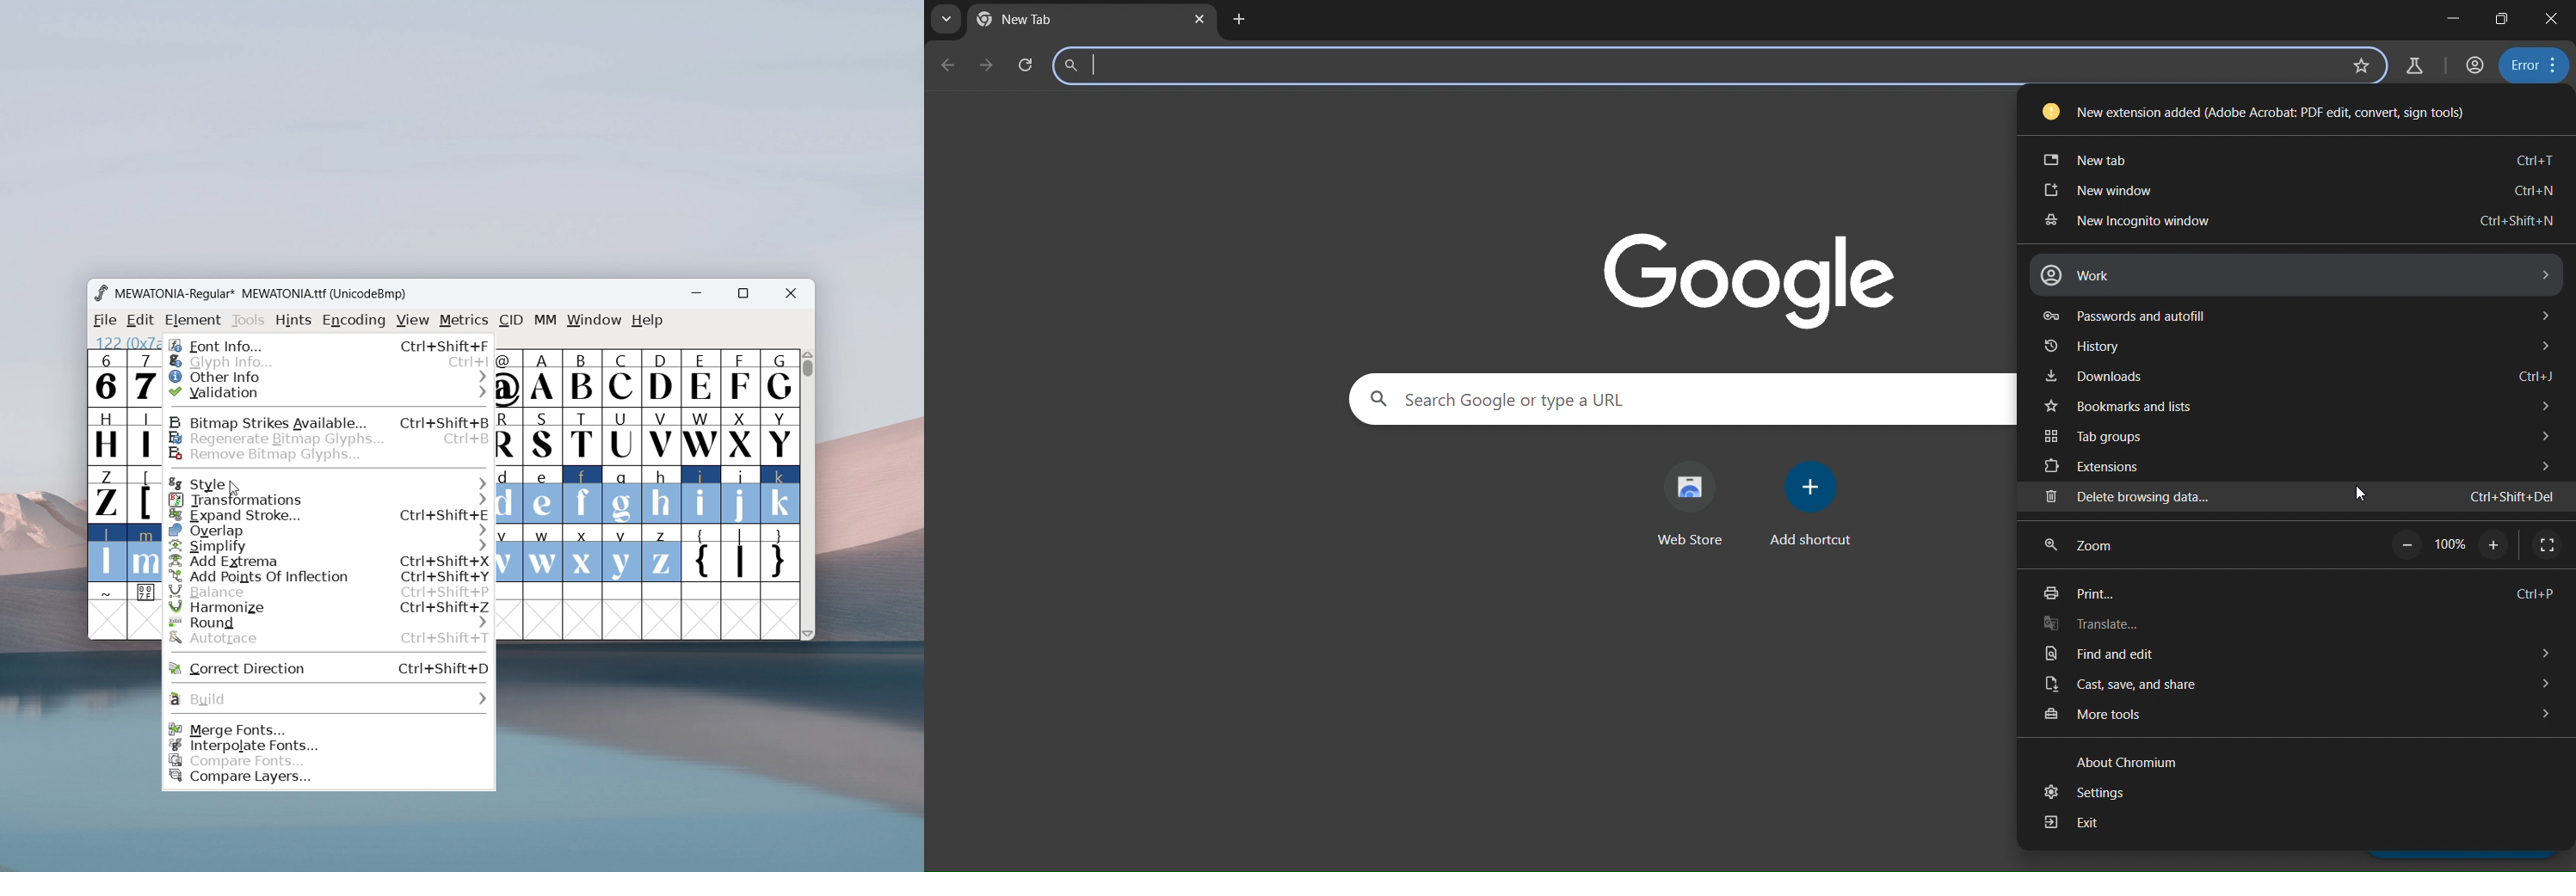 The width and height of the screenshot is (2576, 896). Describe the element at coordinates (2296, 621) in the screenshot. I see `translate` at that location.